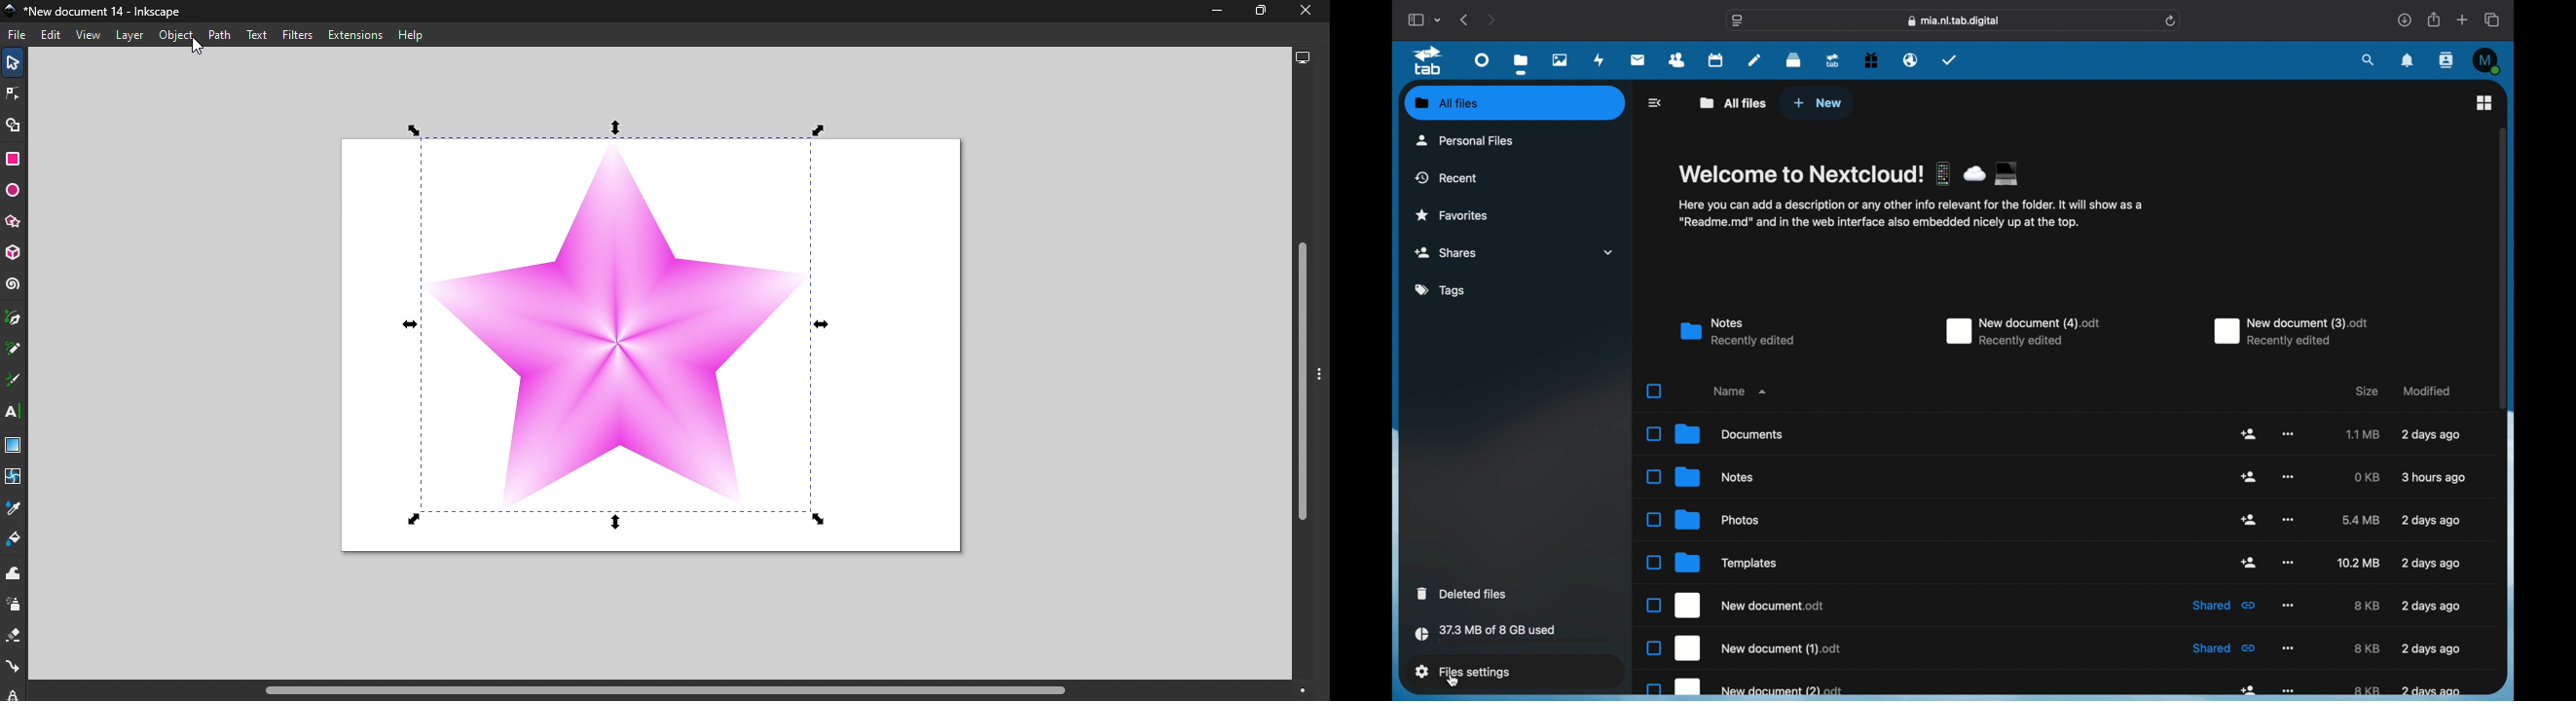 The height and width of the screenshot is (728, 2576). Describe the element at coordinates (2287, 563) in the screenshot. I see `more options` at that location.